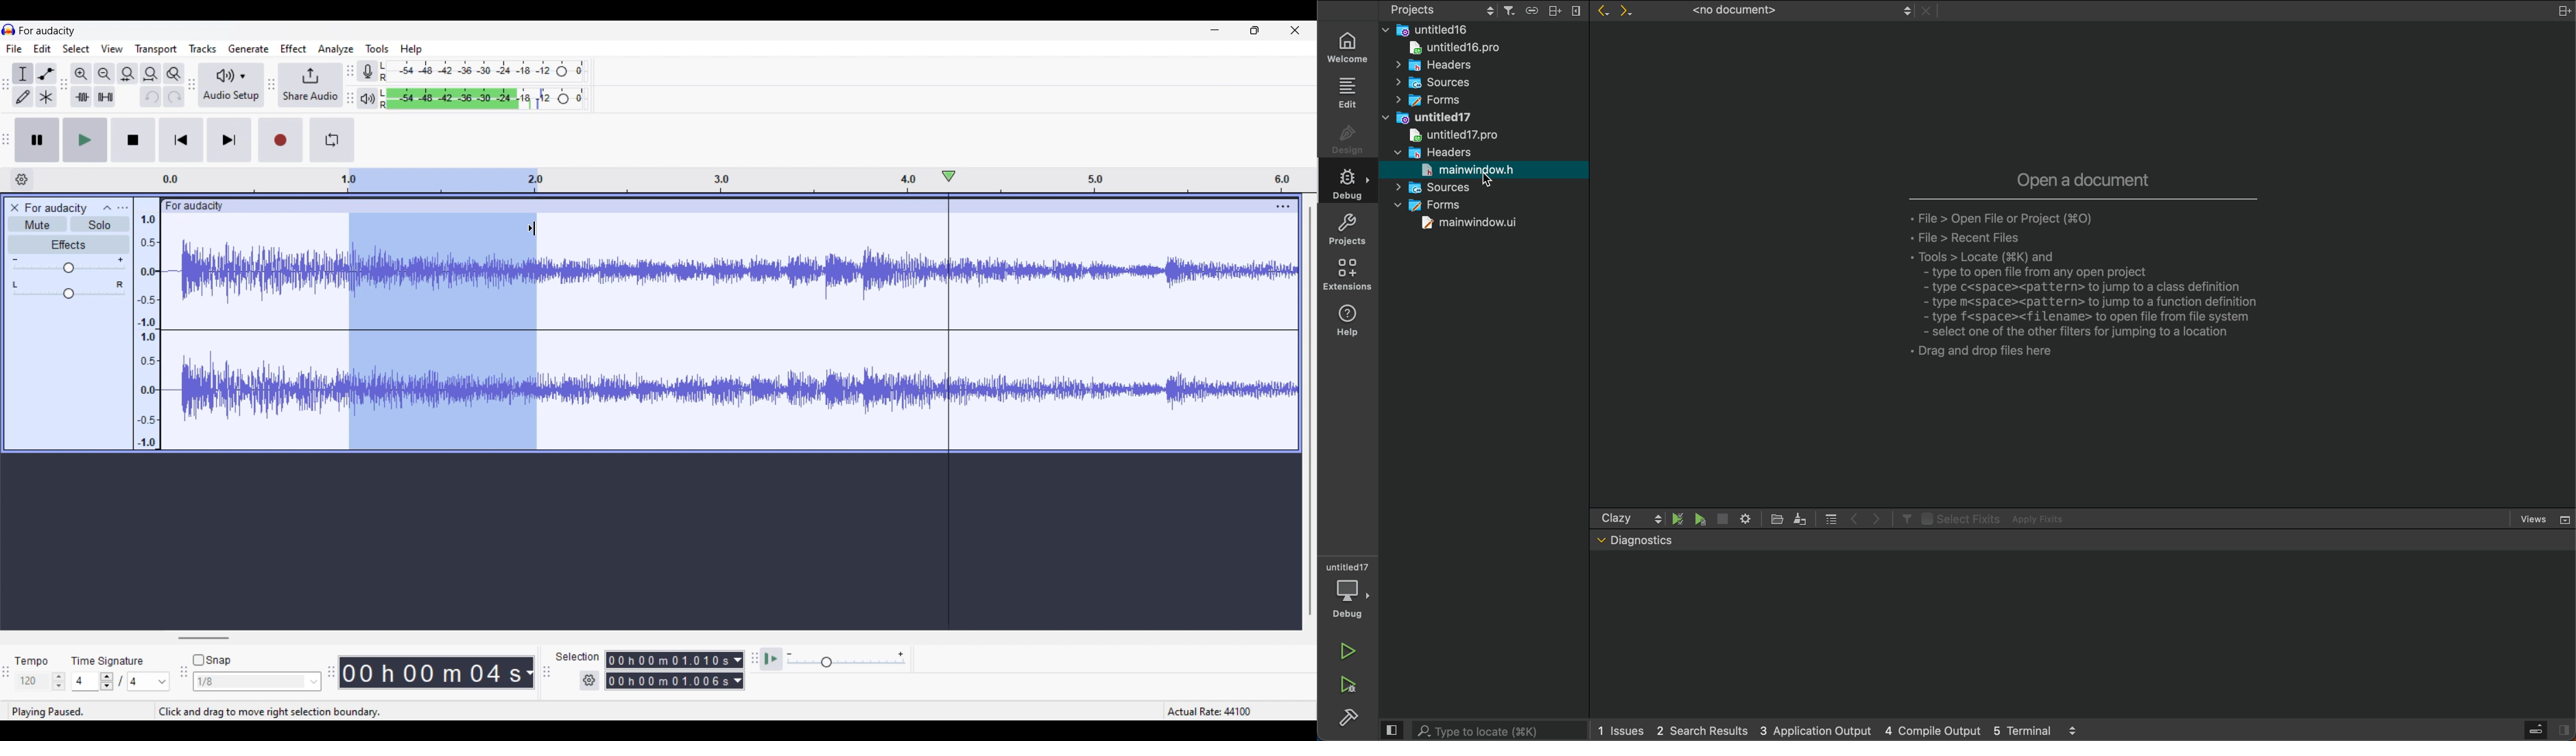 The height and width of the screenshot is (756, 2576). I want to click on Scale to measure intenssity of sound, so click(147, 331).